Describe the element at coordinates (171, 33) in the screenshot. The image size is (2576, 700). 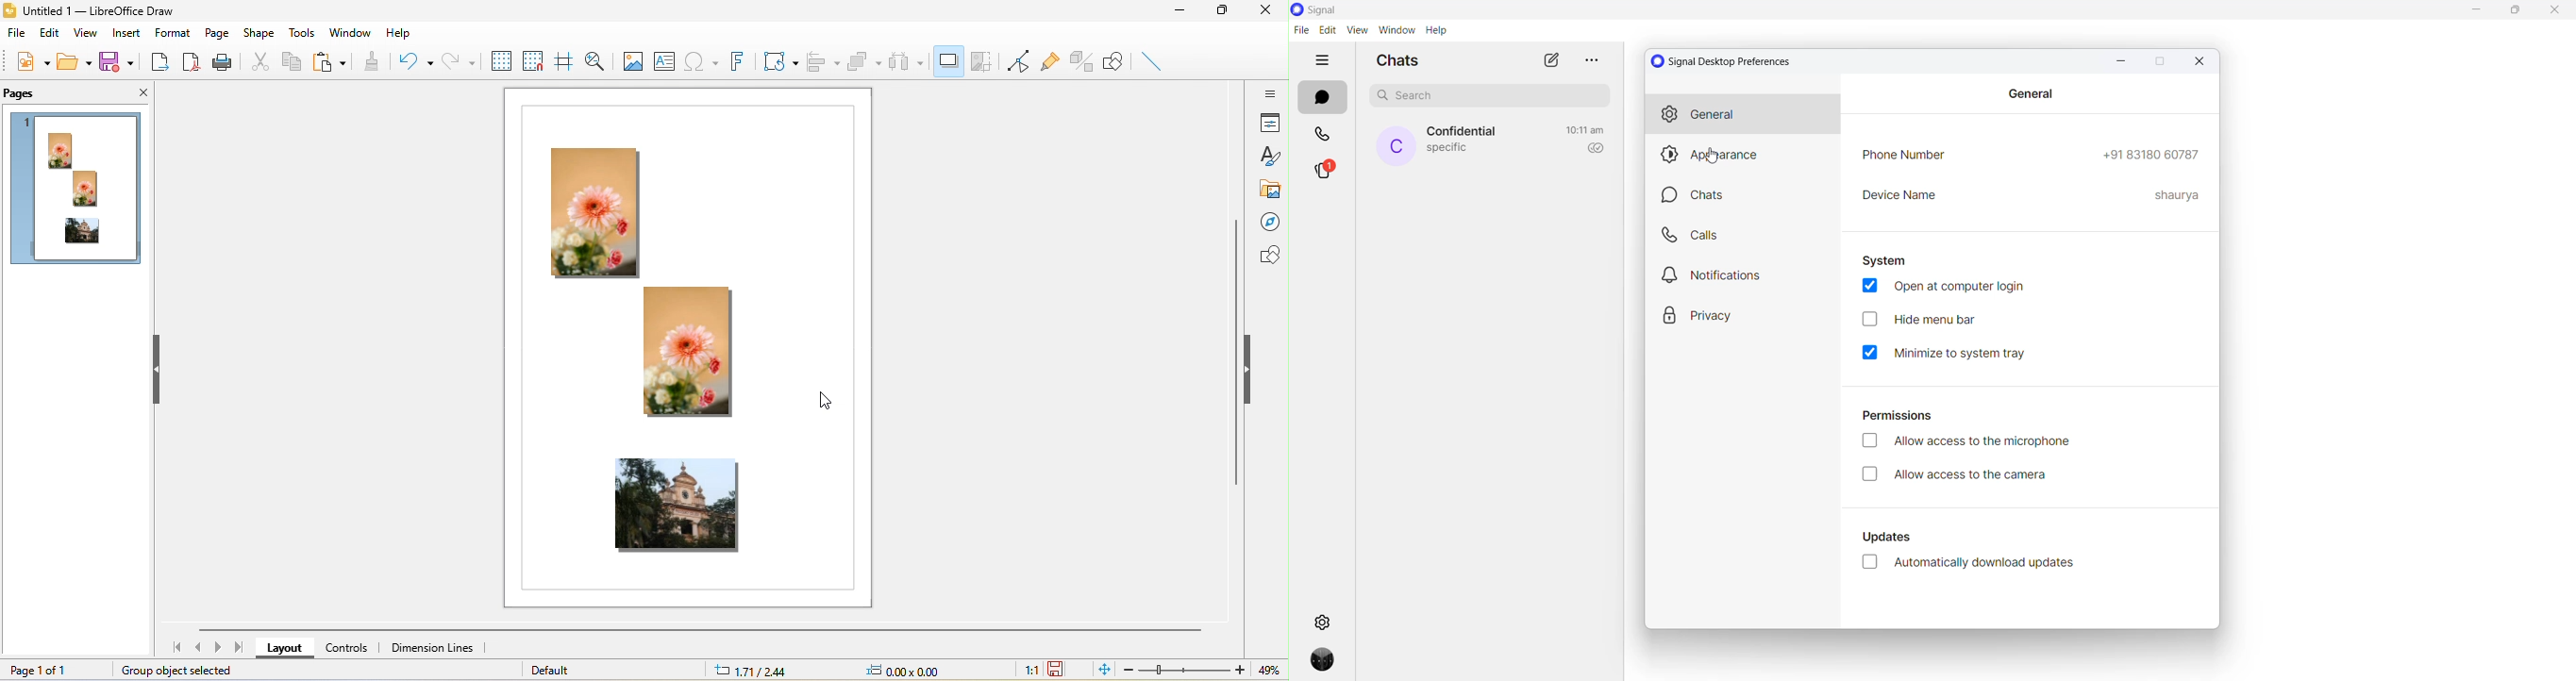
I see `format` at that location.